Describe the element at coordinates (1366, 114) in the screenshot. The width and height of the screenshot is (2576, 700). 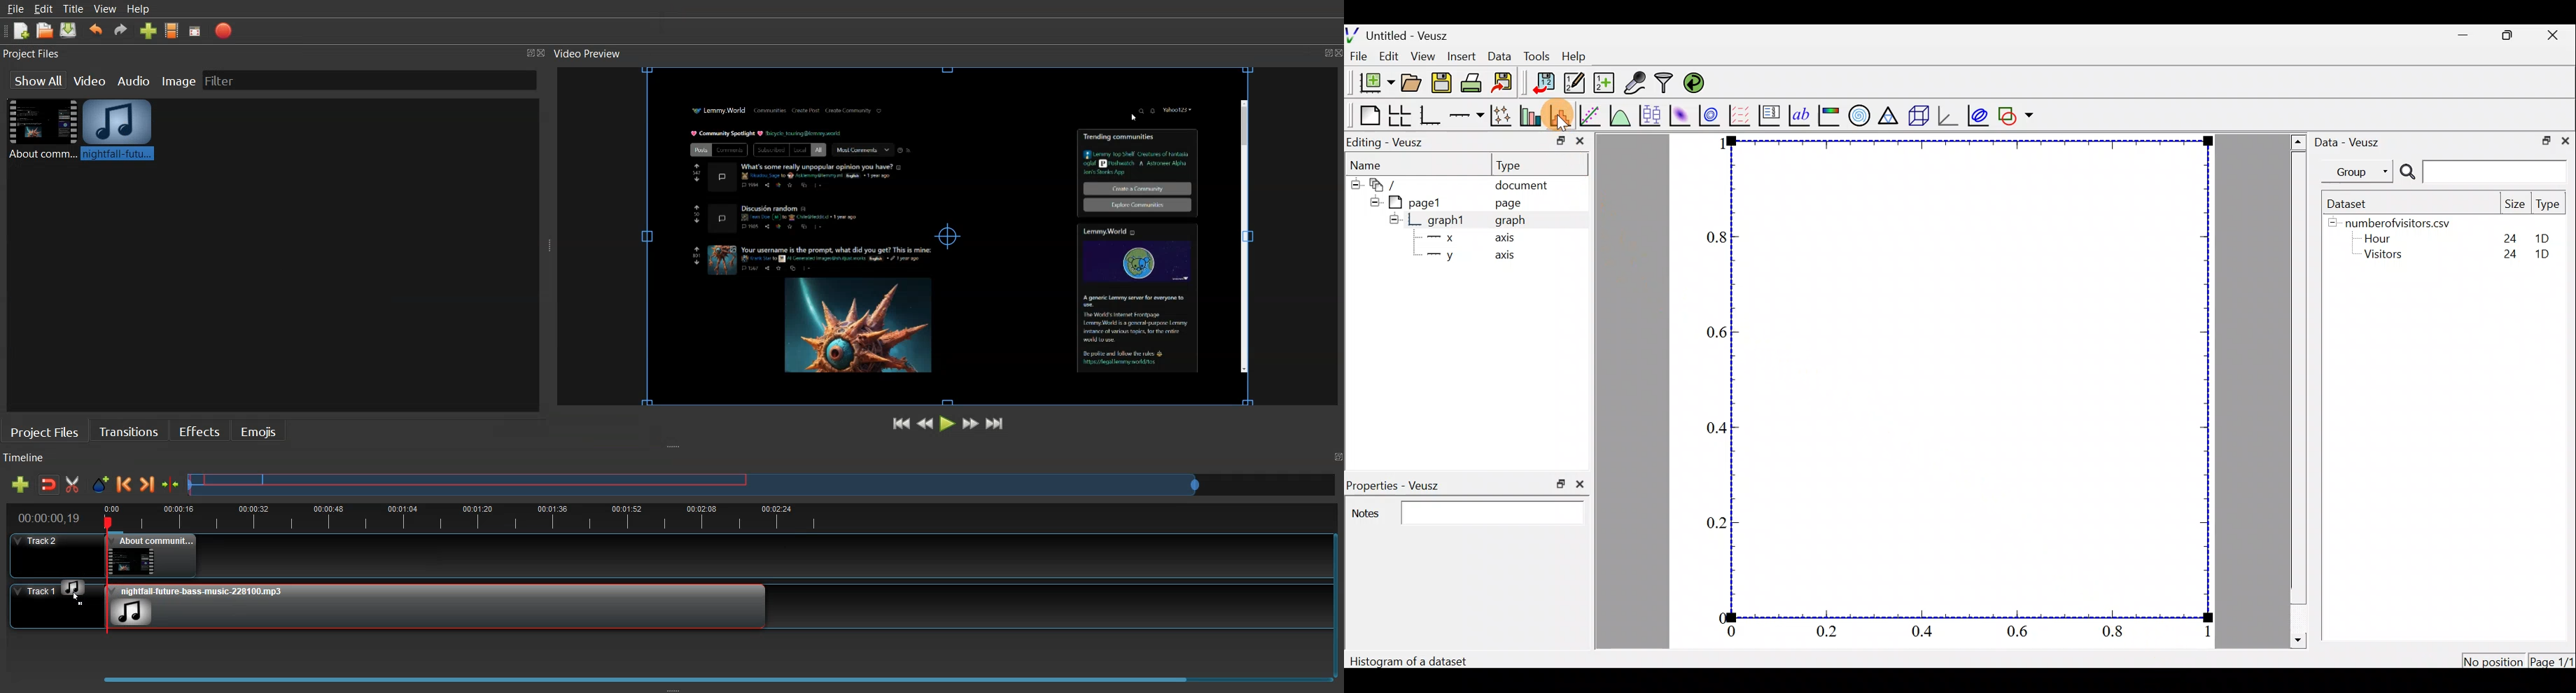
I see `Blank page` at that location.